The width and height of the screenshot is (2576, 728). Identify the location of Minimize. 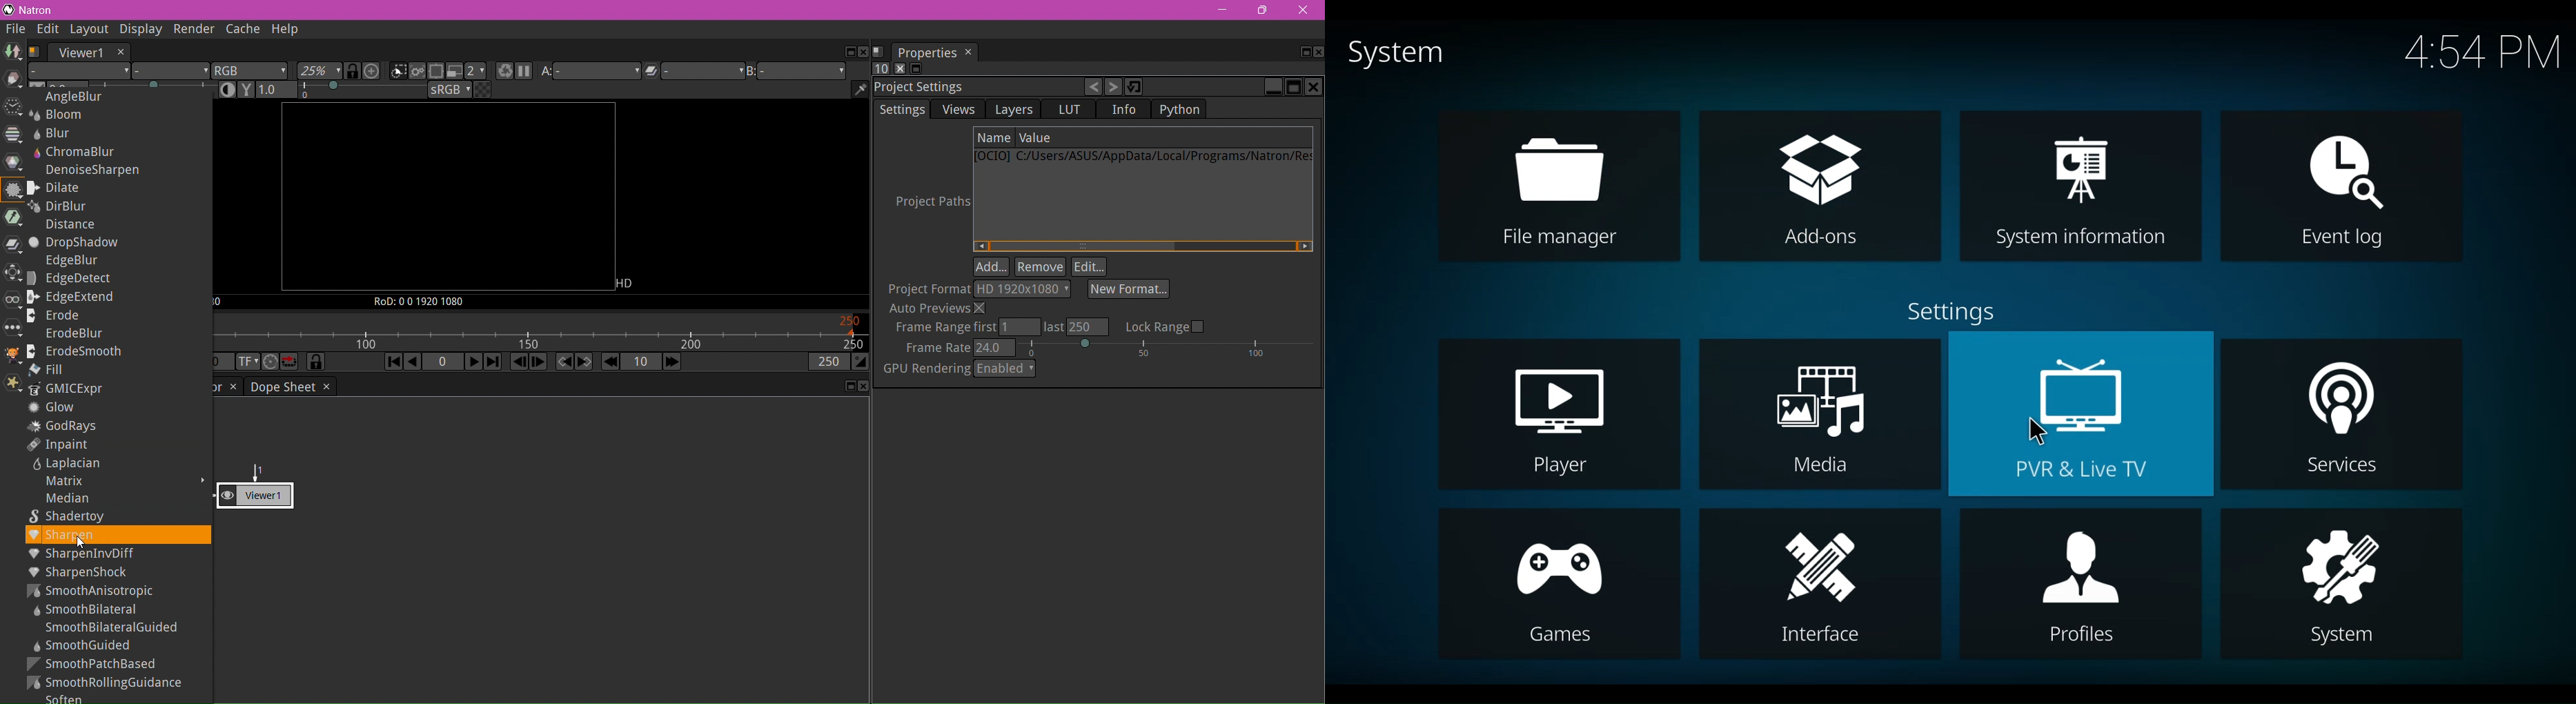
(1222, 10).